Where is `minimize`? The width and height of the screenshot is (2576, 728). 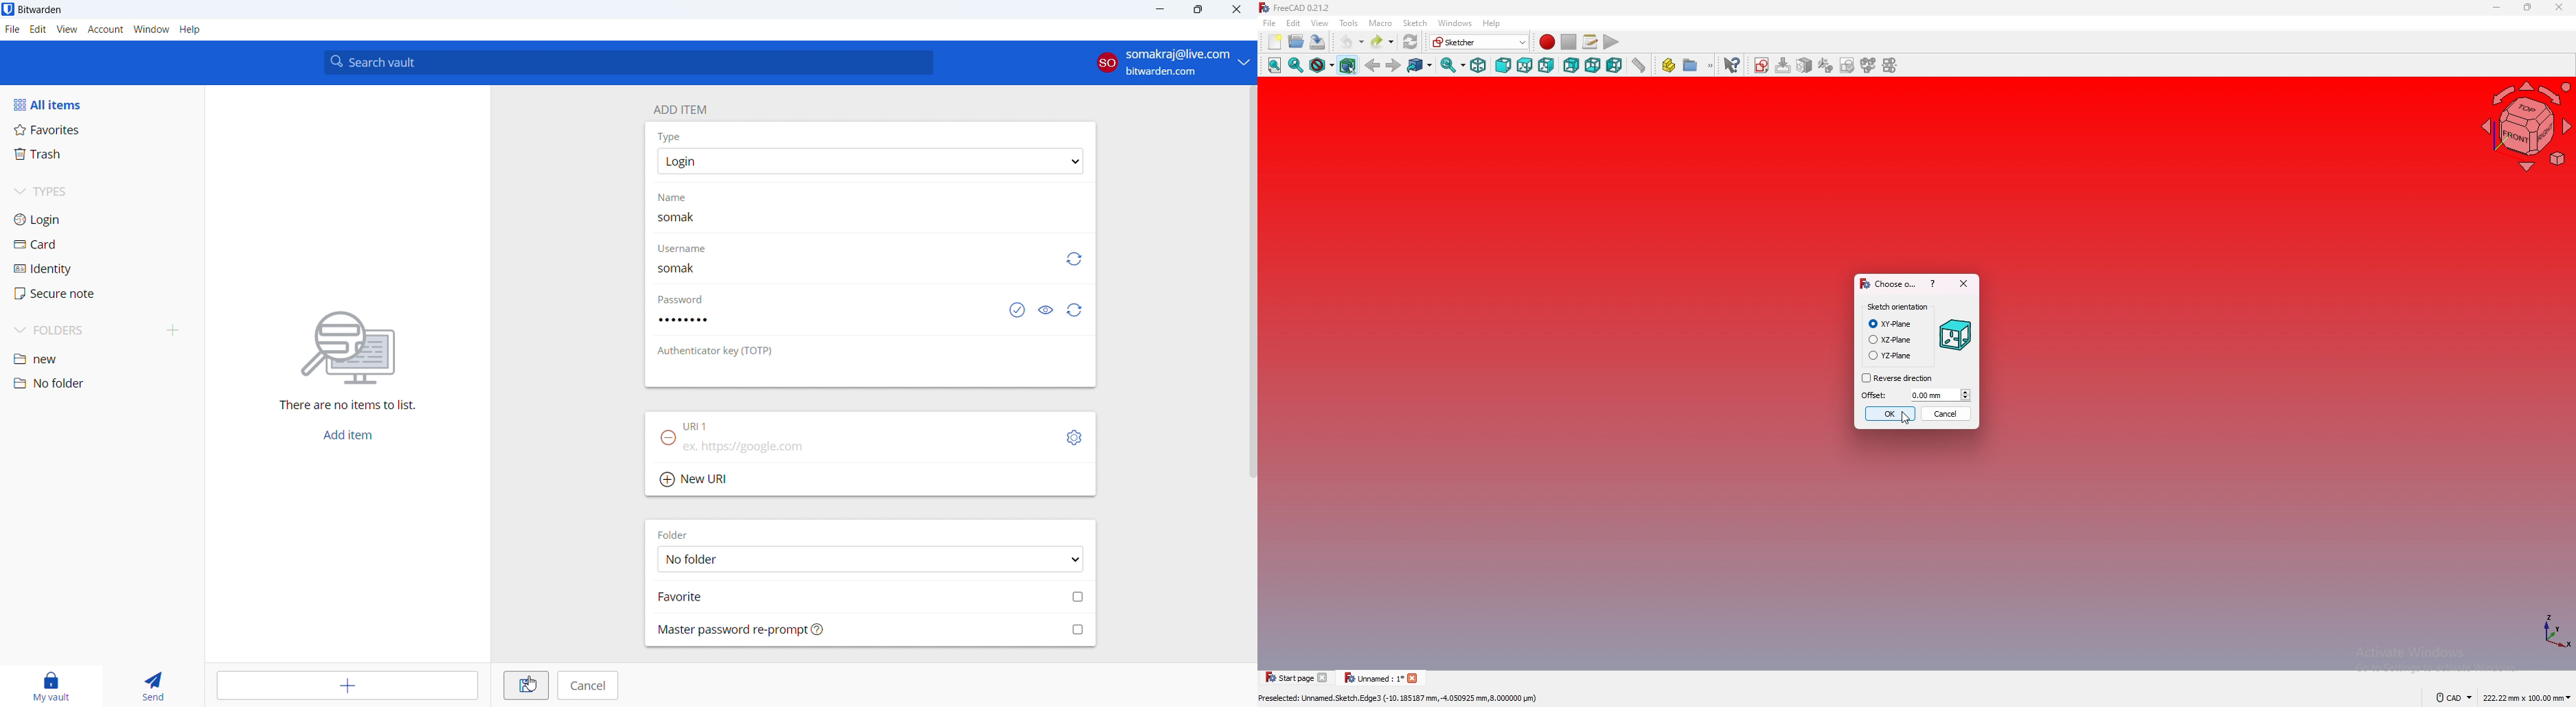
minimize is located at coordinates (1159, 10).